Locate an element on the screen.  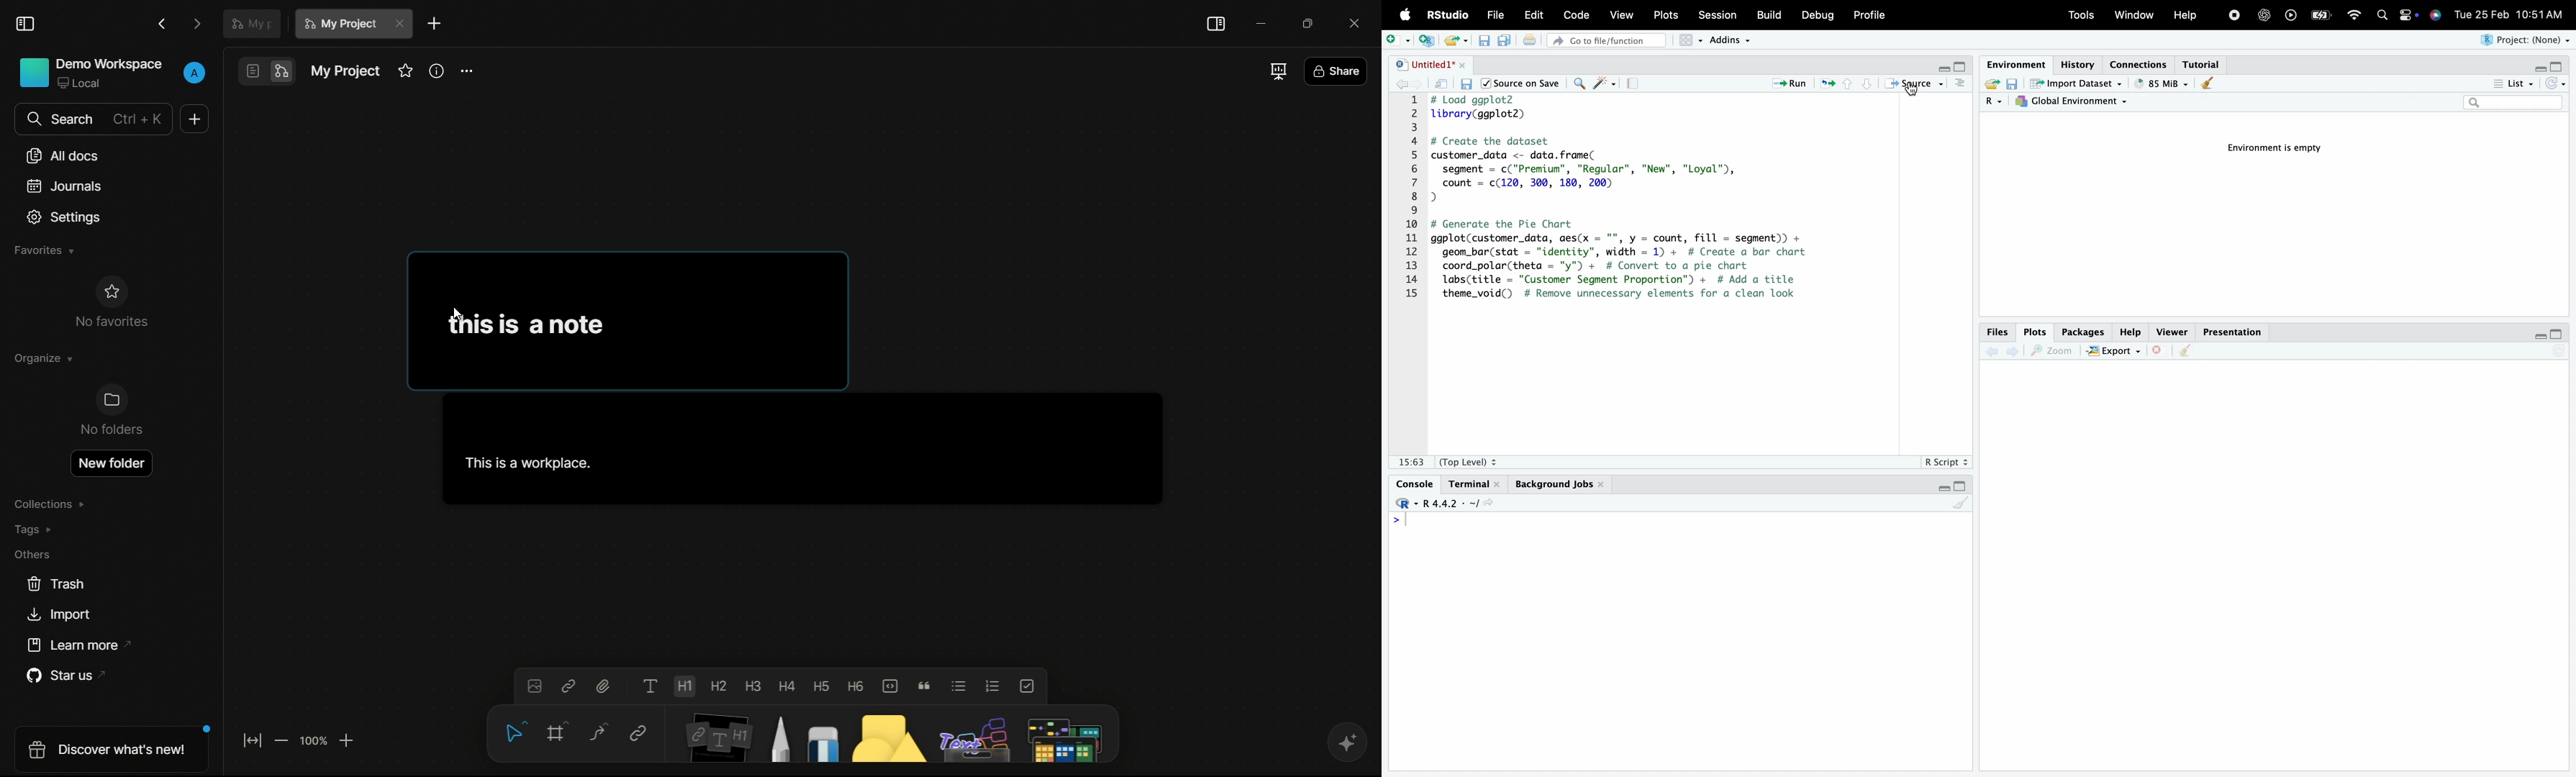
heading 1 is located at coordinates (686, 687).